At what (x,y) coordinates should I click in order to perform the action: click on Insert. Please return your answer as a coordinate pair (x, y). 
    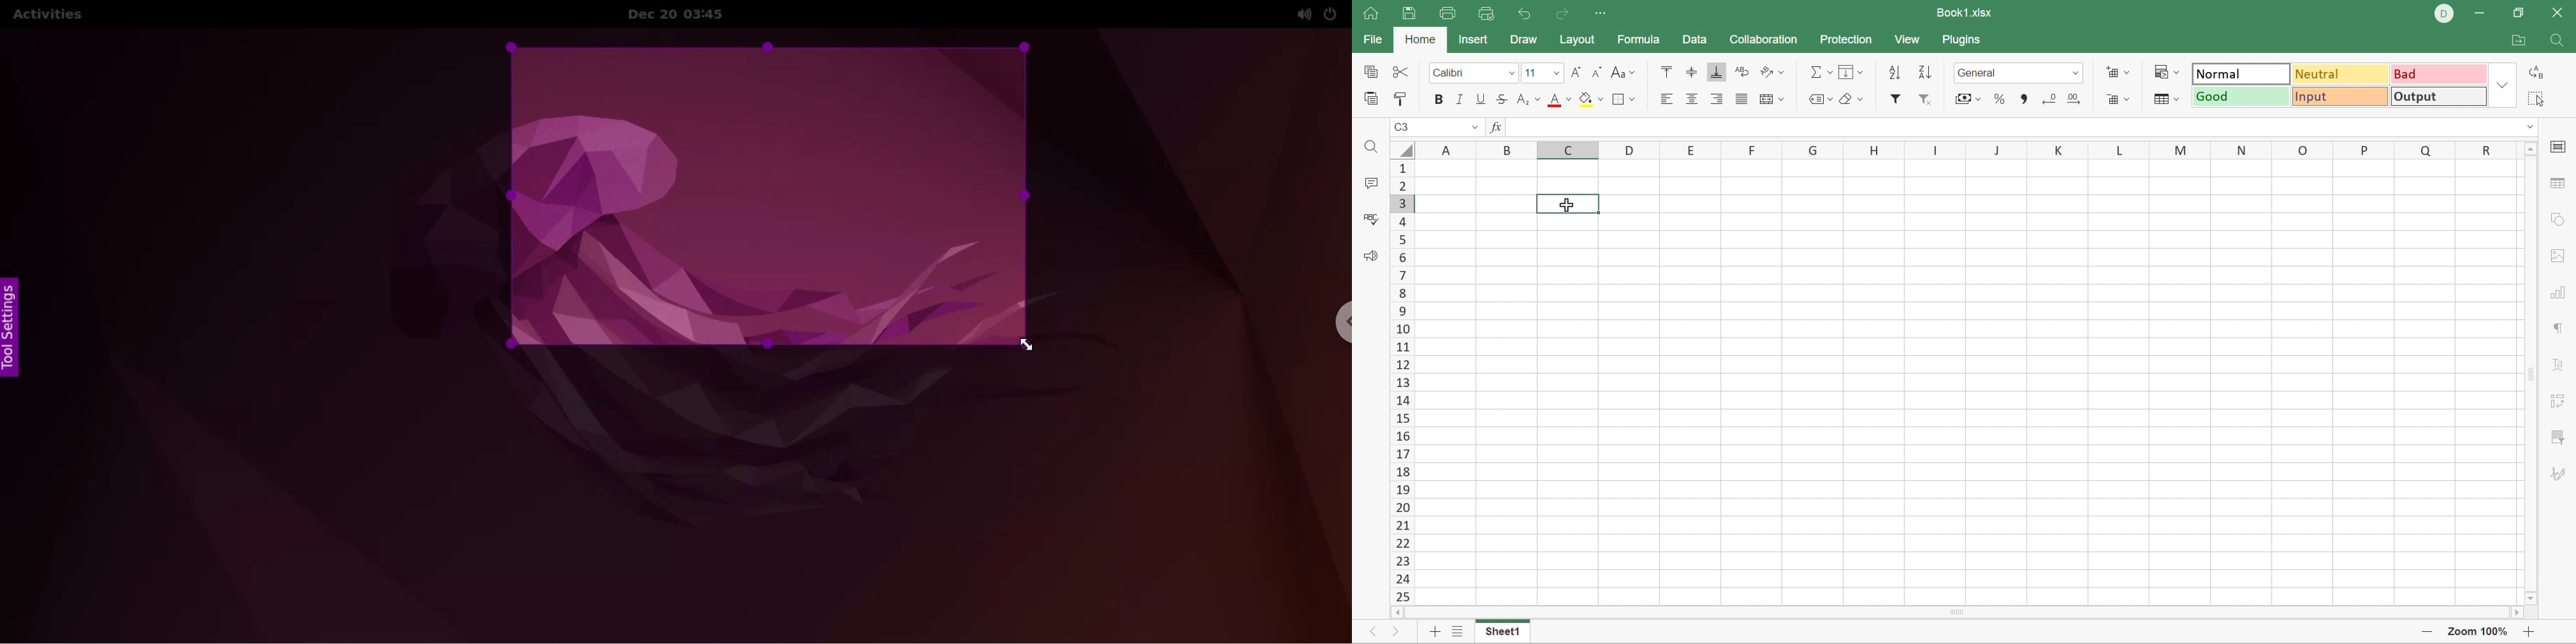
    Looking at the image, I should click on (1476, 41).